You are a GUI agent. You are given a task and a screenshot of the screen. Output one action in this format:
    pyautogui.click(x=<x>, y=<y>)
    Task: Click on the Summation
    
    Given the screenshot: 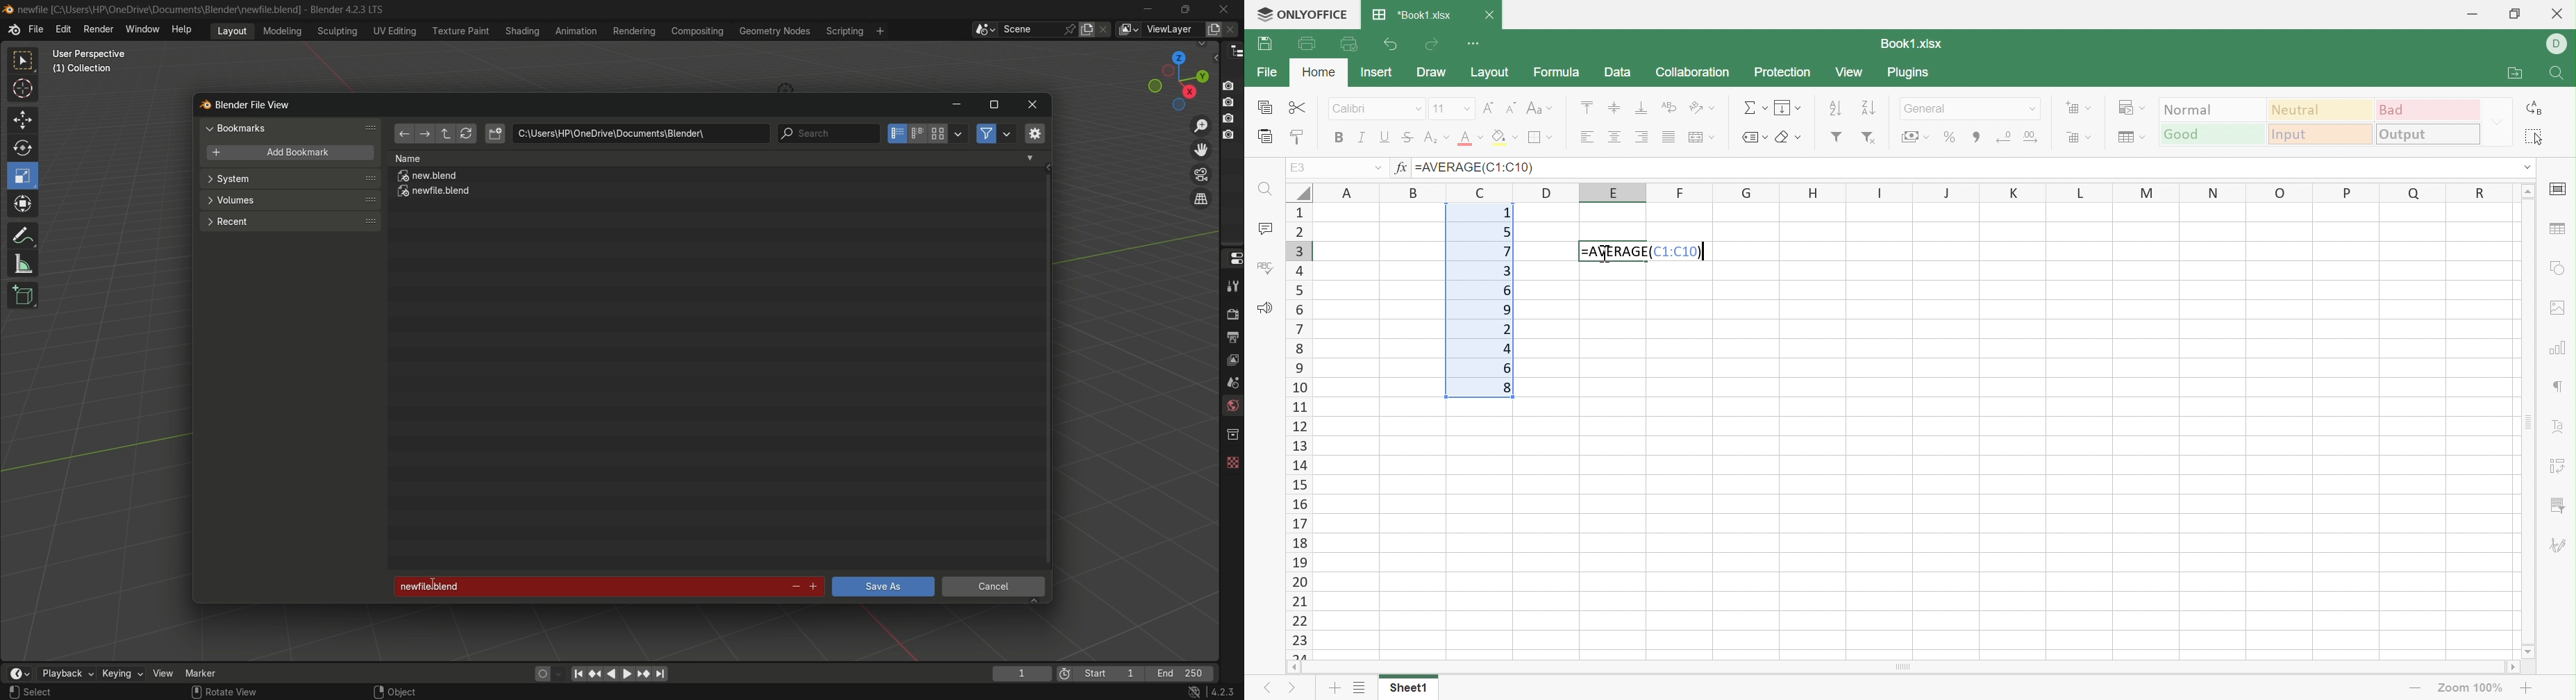 What is the action you would take?
    pyautogui.click(x=1754, y=106)
    